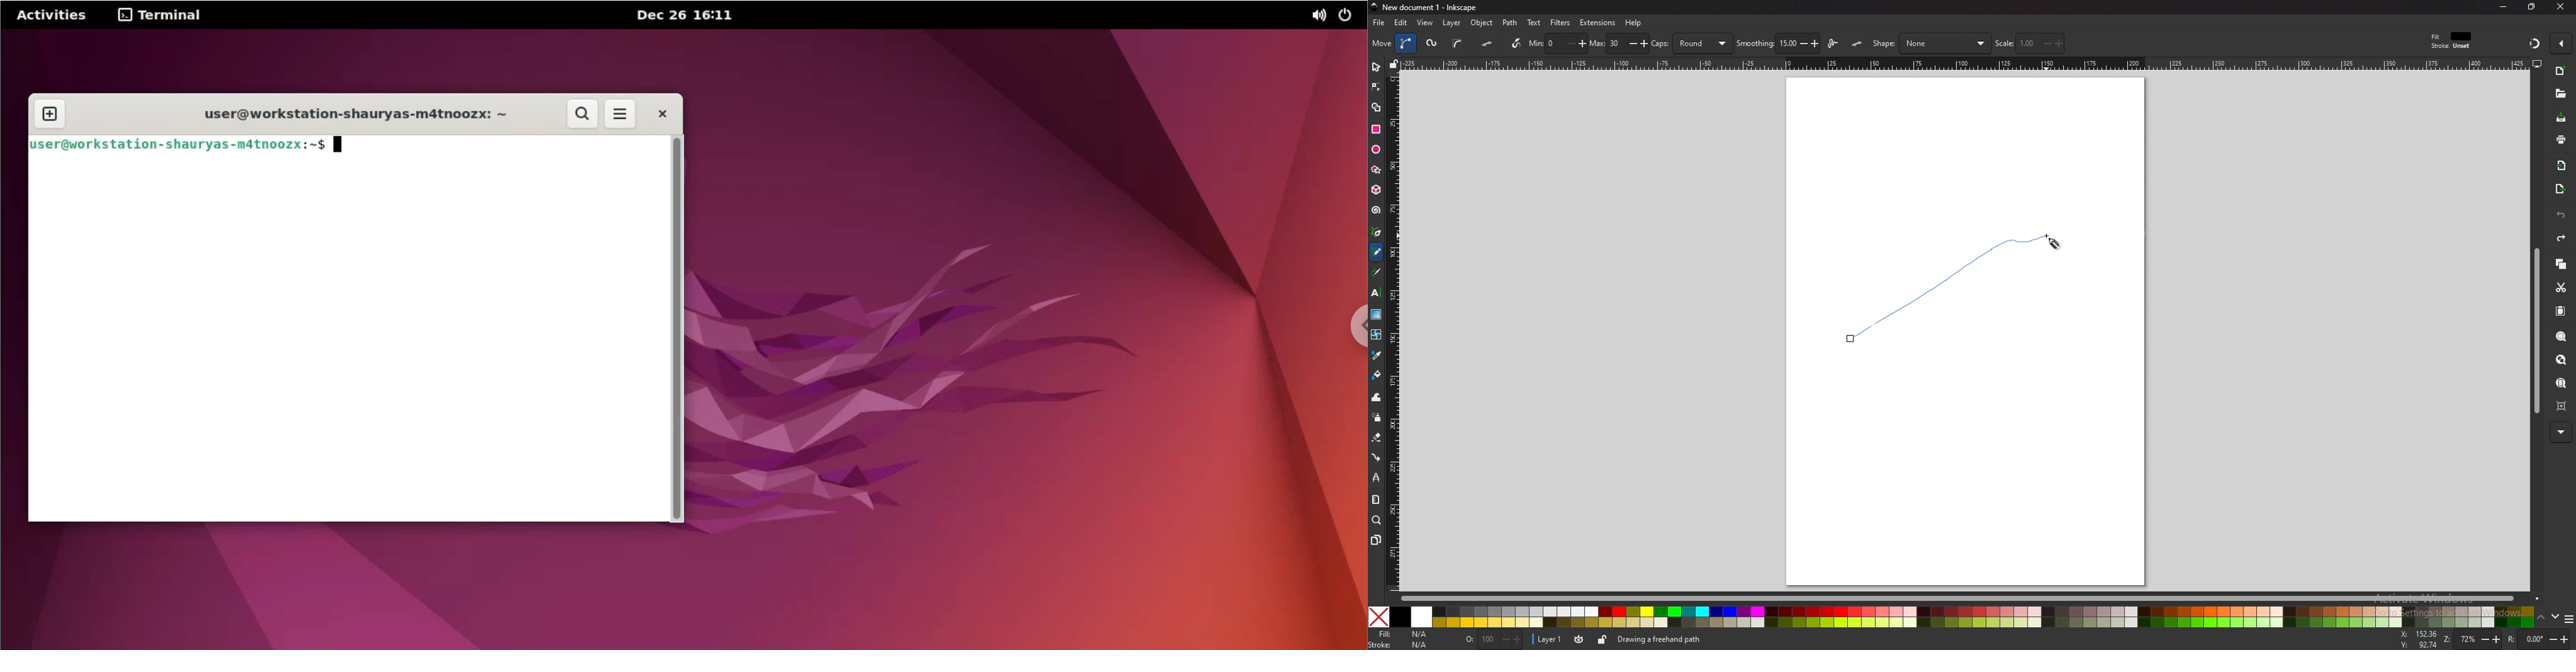 The image size is (2576, 672). Describe the element at coordinates (2562, 336) in the screenshot. I see `zoom selection` at that location.